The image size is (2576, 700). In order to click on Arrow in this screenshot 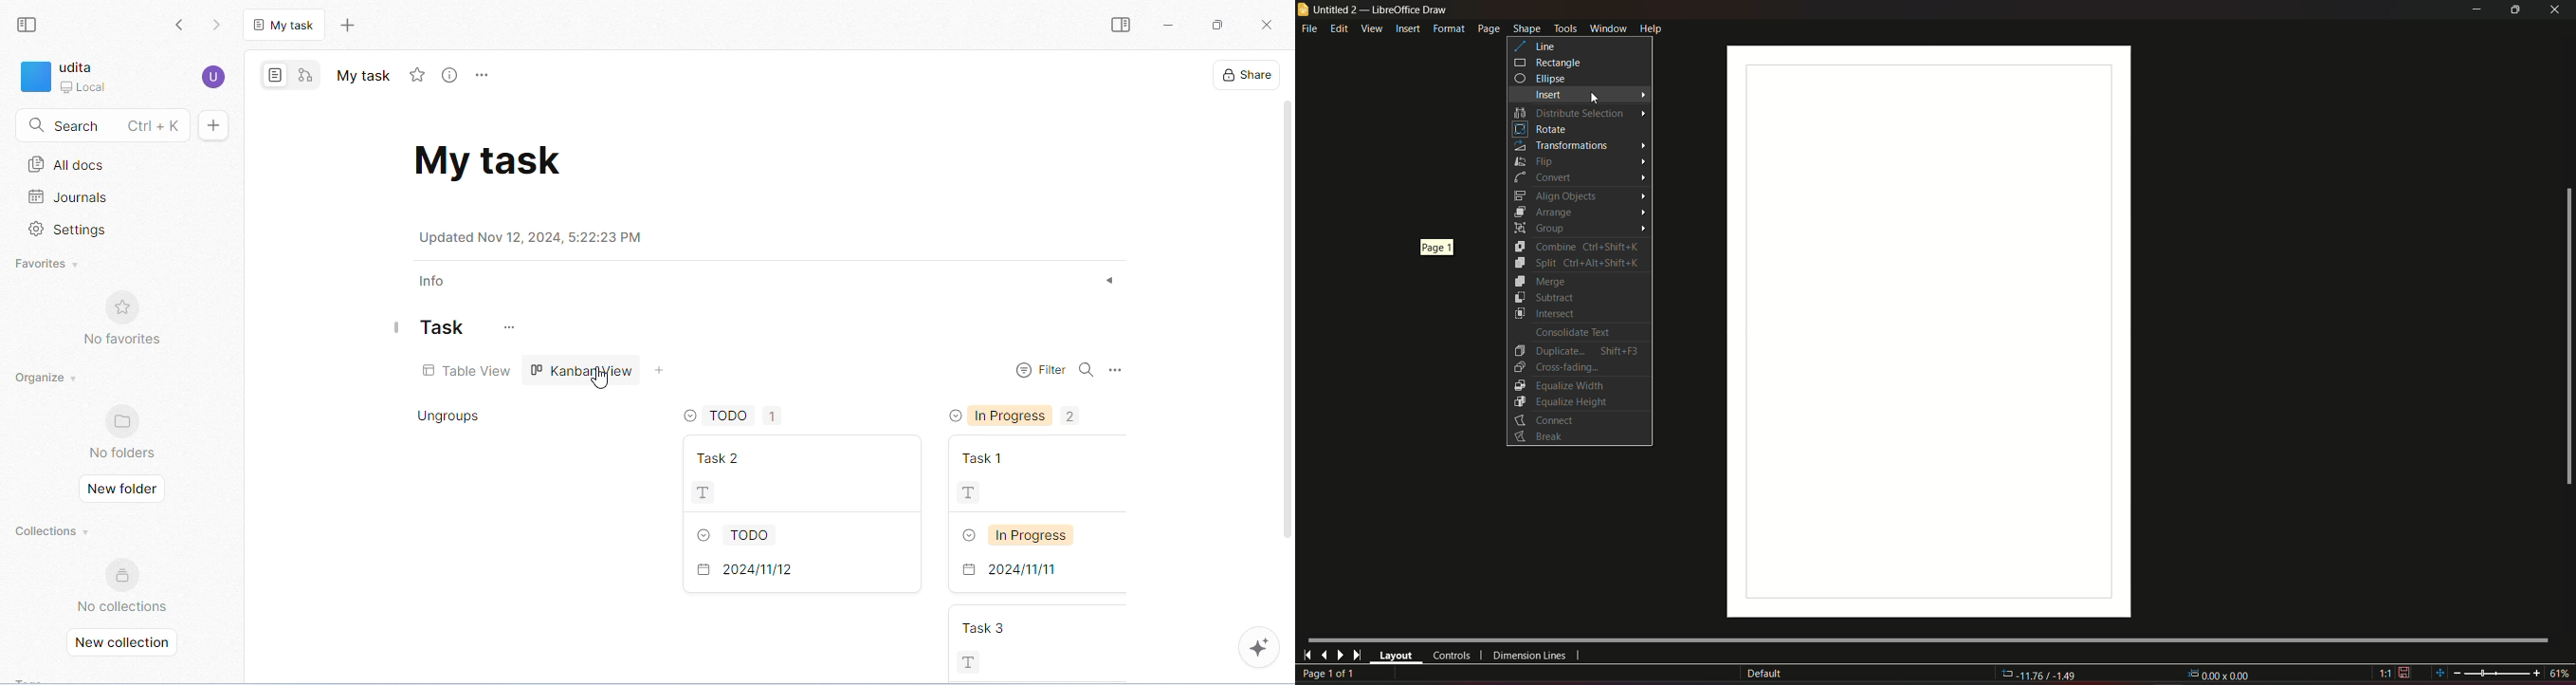, I will do `click(1641, 227)`.